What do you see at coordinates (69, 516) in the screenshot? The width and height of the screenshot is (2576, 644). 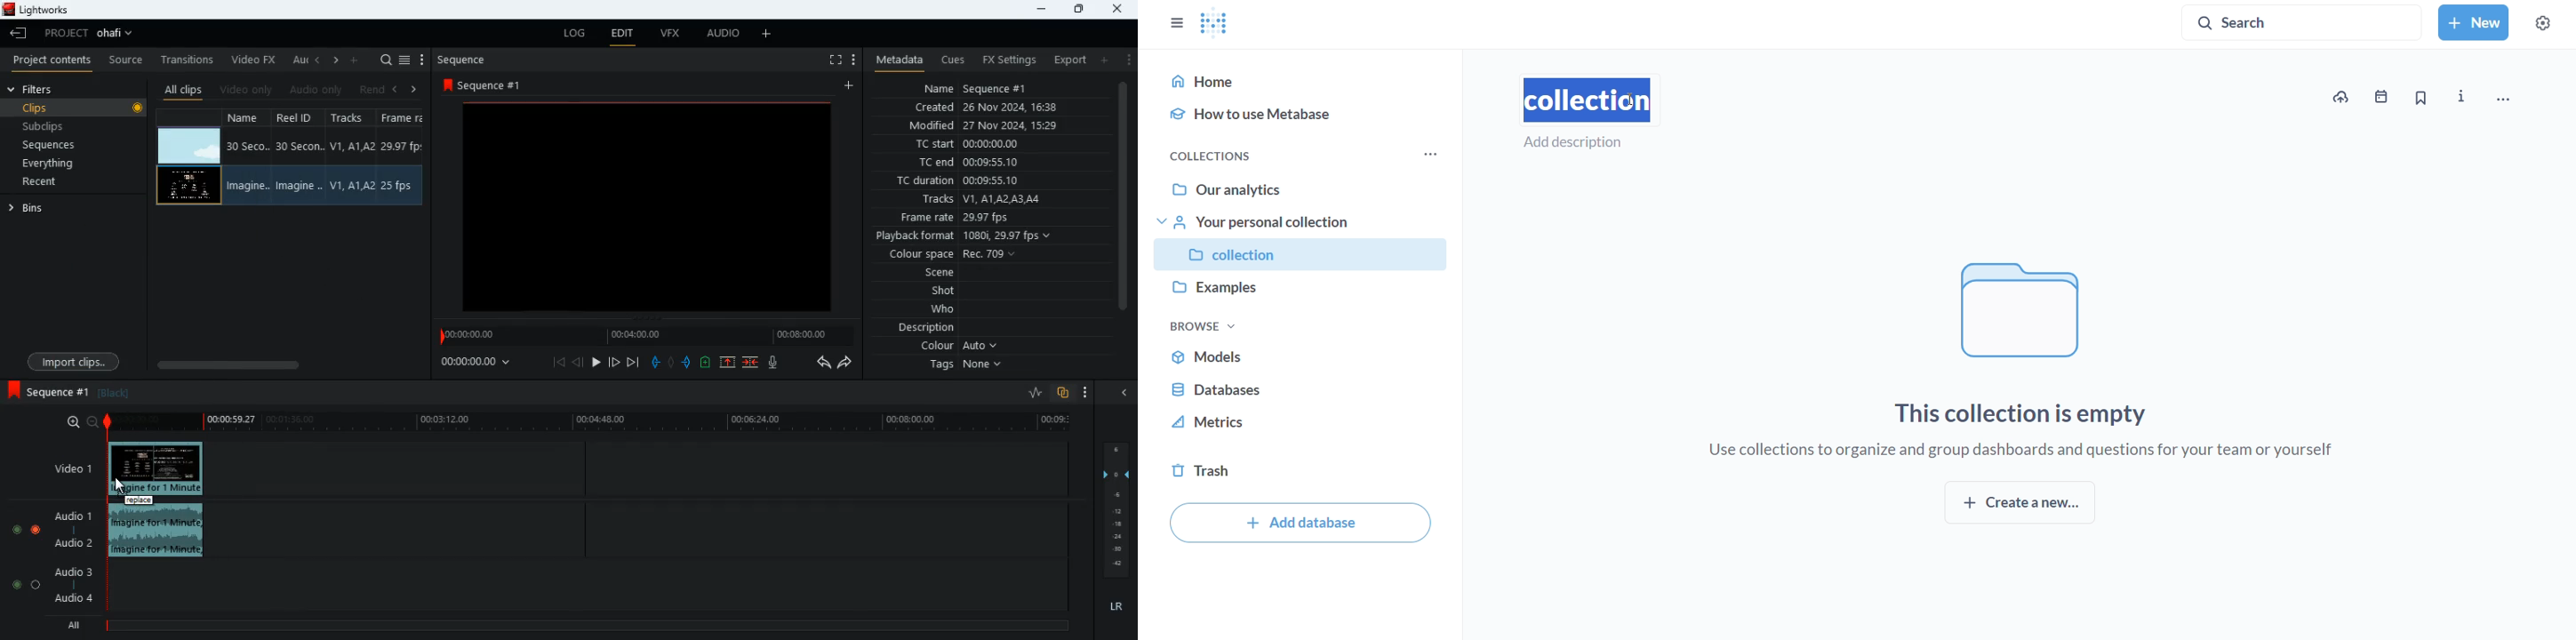 I see `audio 1` at bounding box center [69, 516].